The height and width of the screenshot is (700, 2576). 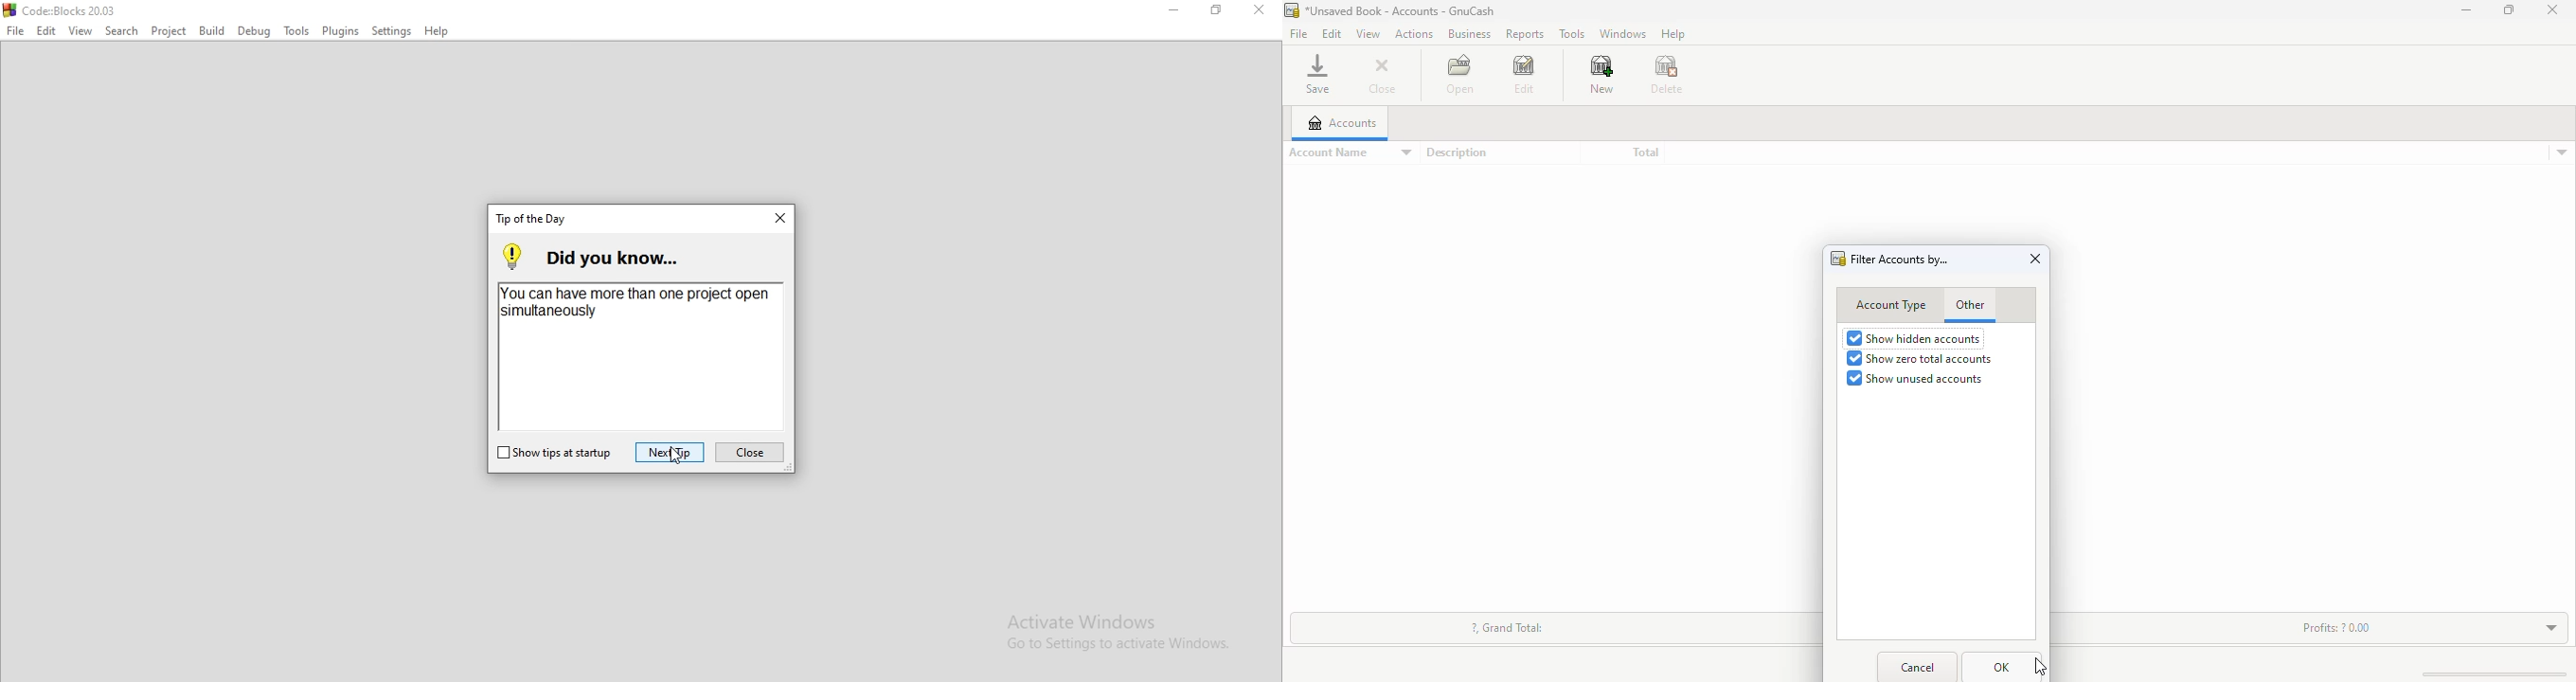 What do you see at coordinates (1317, 74) in the screenshot?
I see `save` at bounding box center [1317, 74].